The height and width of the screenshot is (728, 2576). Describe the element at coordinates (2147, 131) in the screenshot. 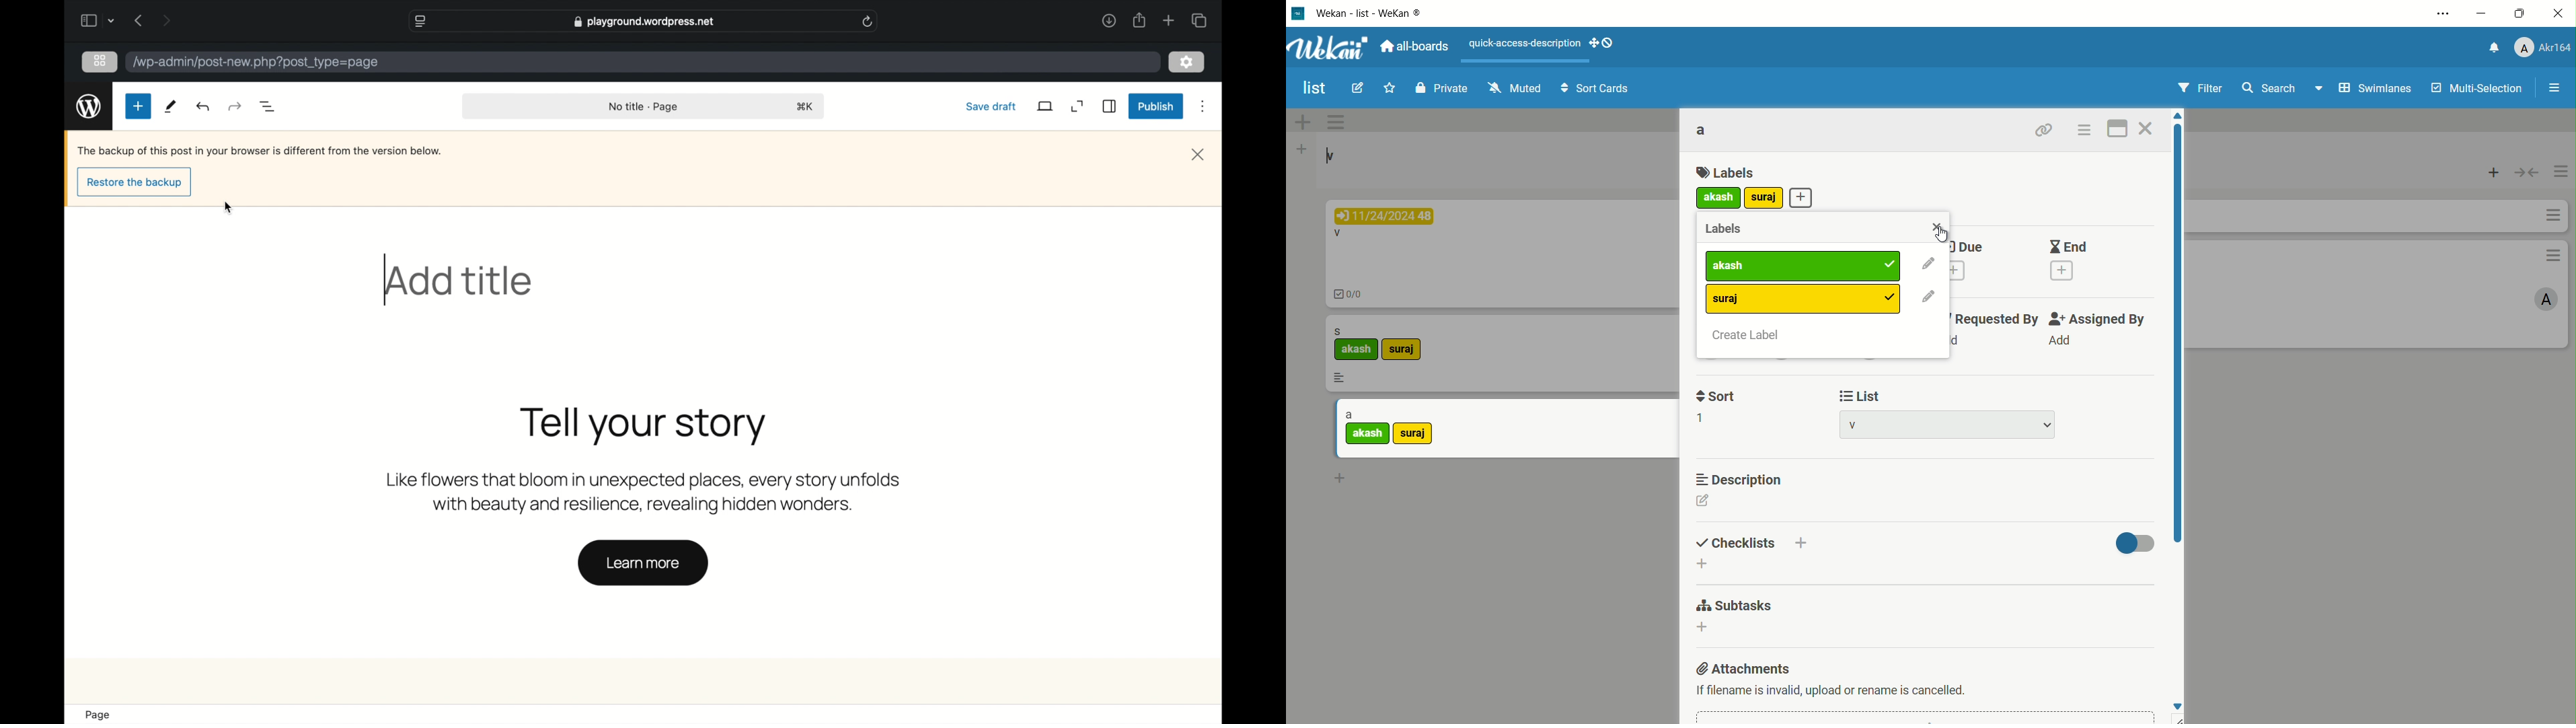

I see `close card` at that location.